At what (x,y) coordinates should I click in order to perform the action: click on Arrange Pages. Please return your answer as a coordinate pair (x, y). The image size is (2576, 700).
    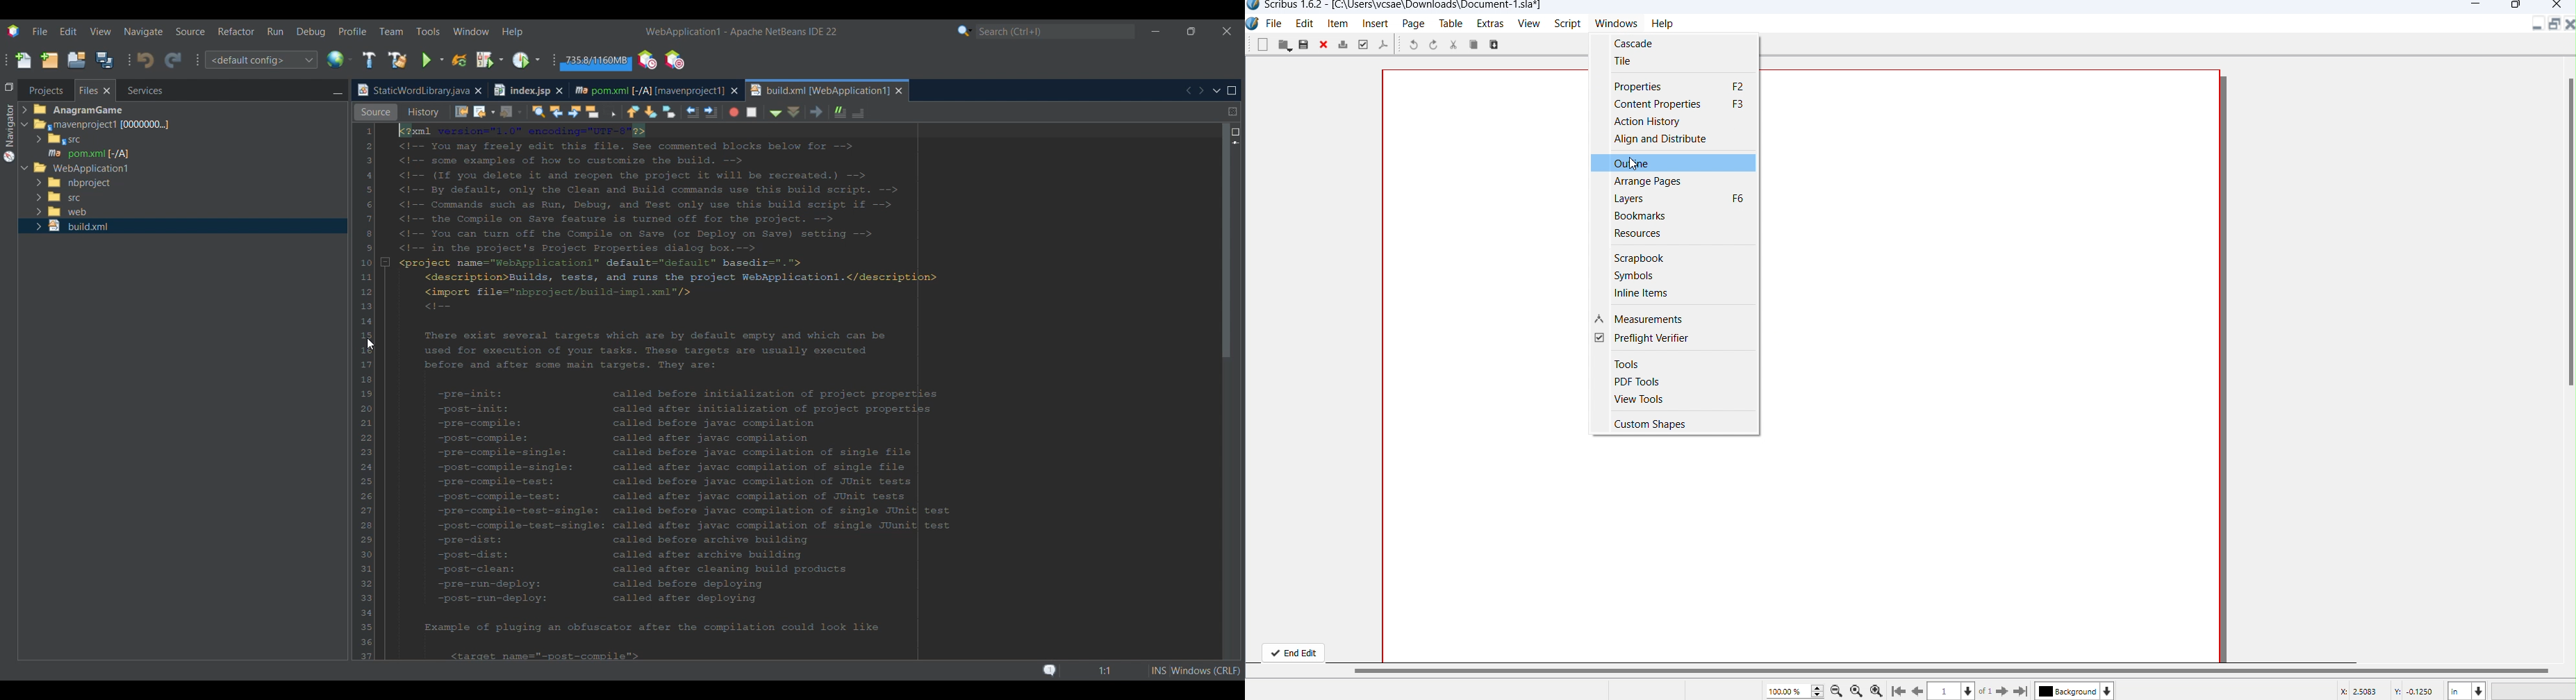
    Looking at the image, I should click on (1651, 183).